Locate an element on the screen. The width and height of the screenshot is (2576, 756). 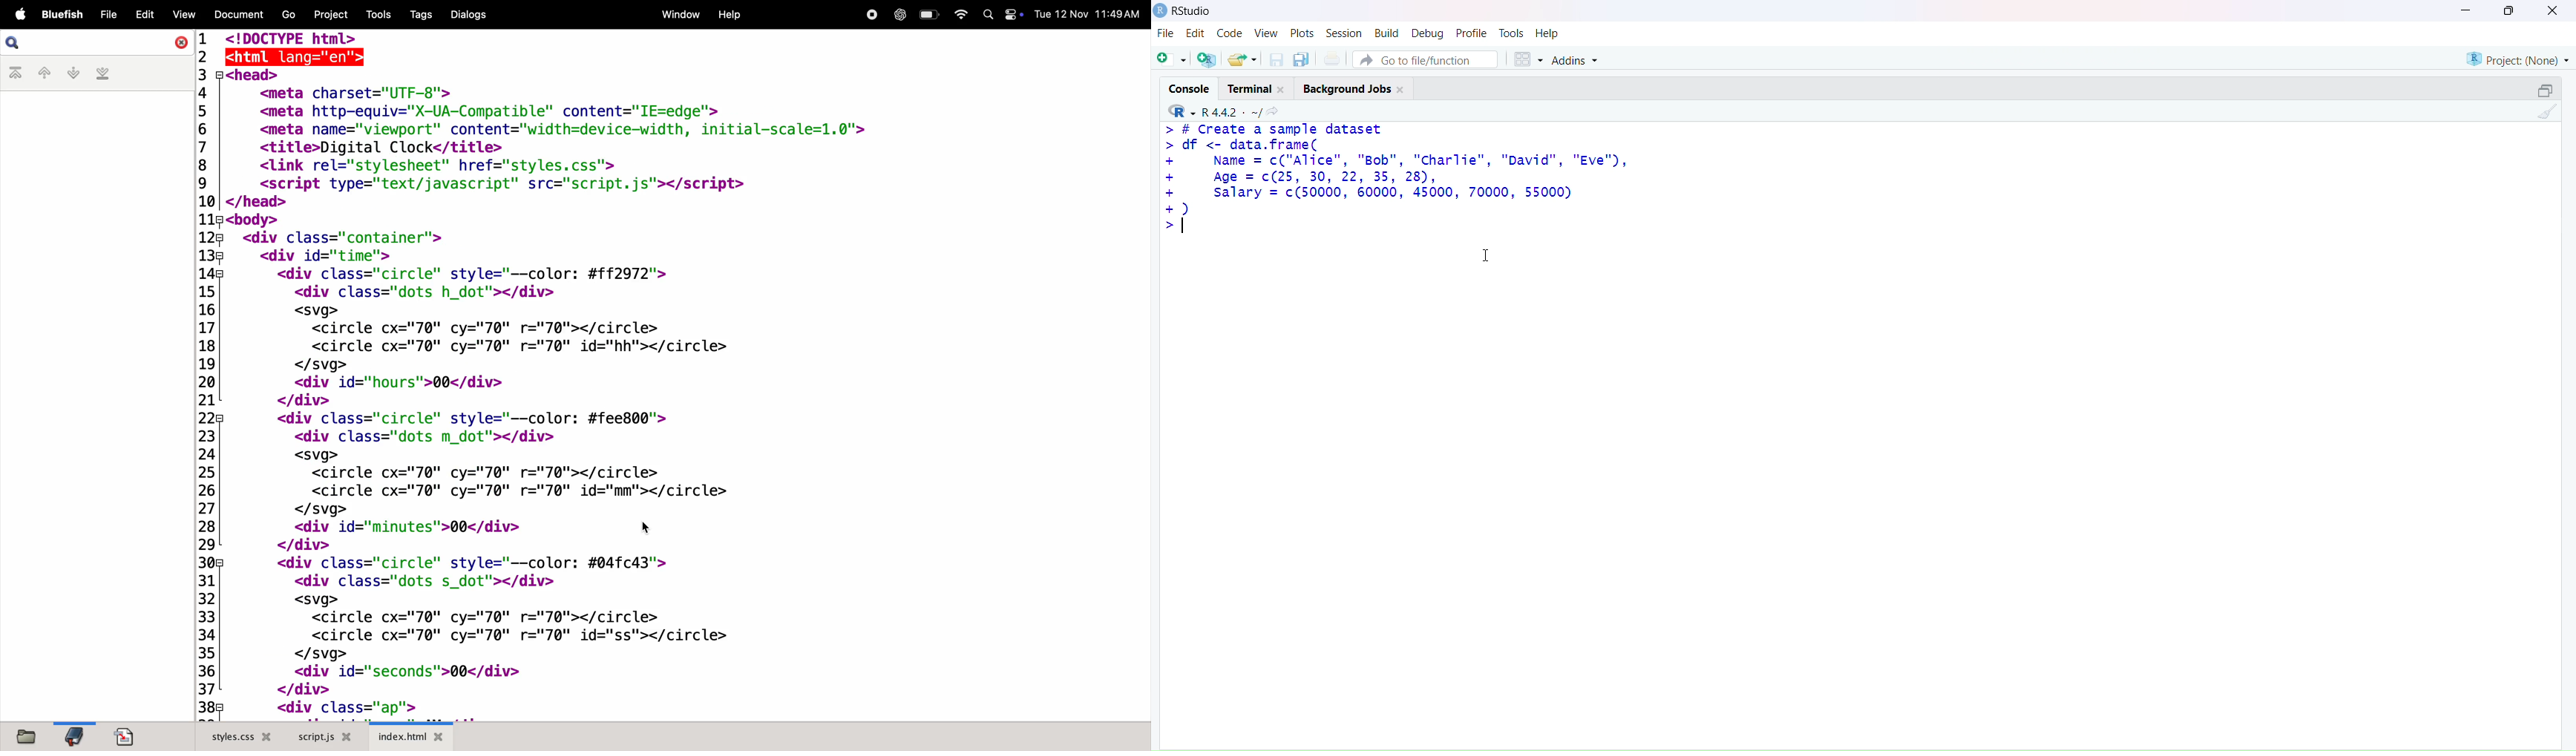
go to file/function is located at coordinates (1424, 61).